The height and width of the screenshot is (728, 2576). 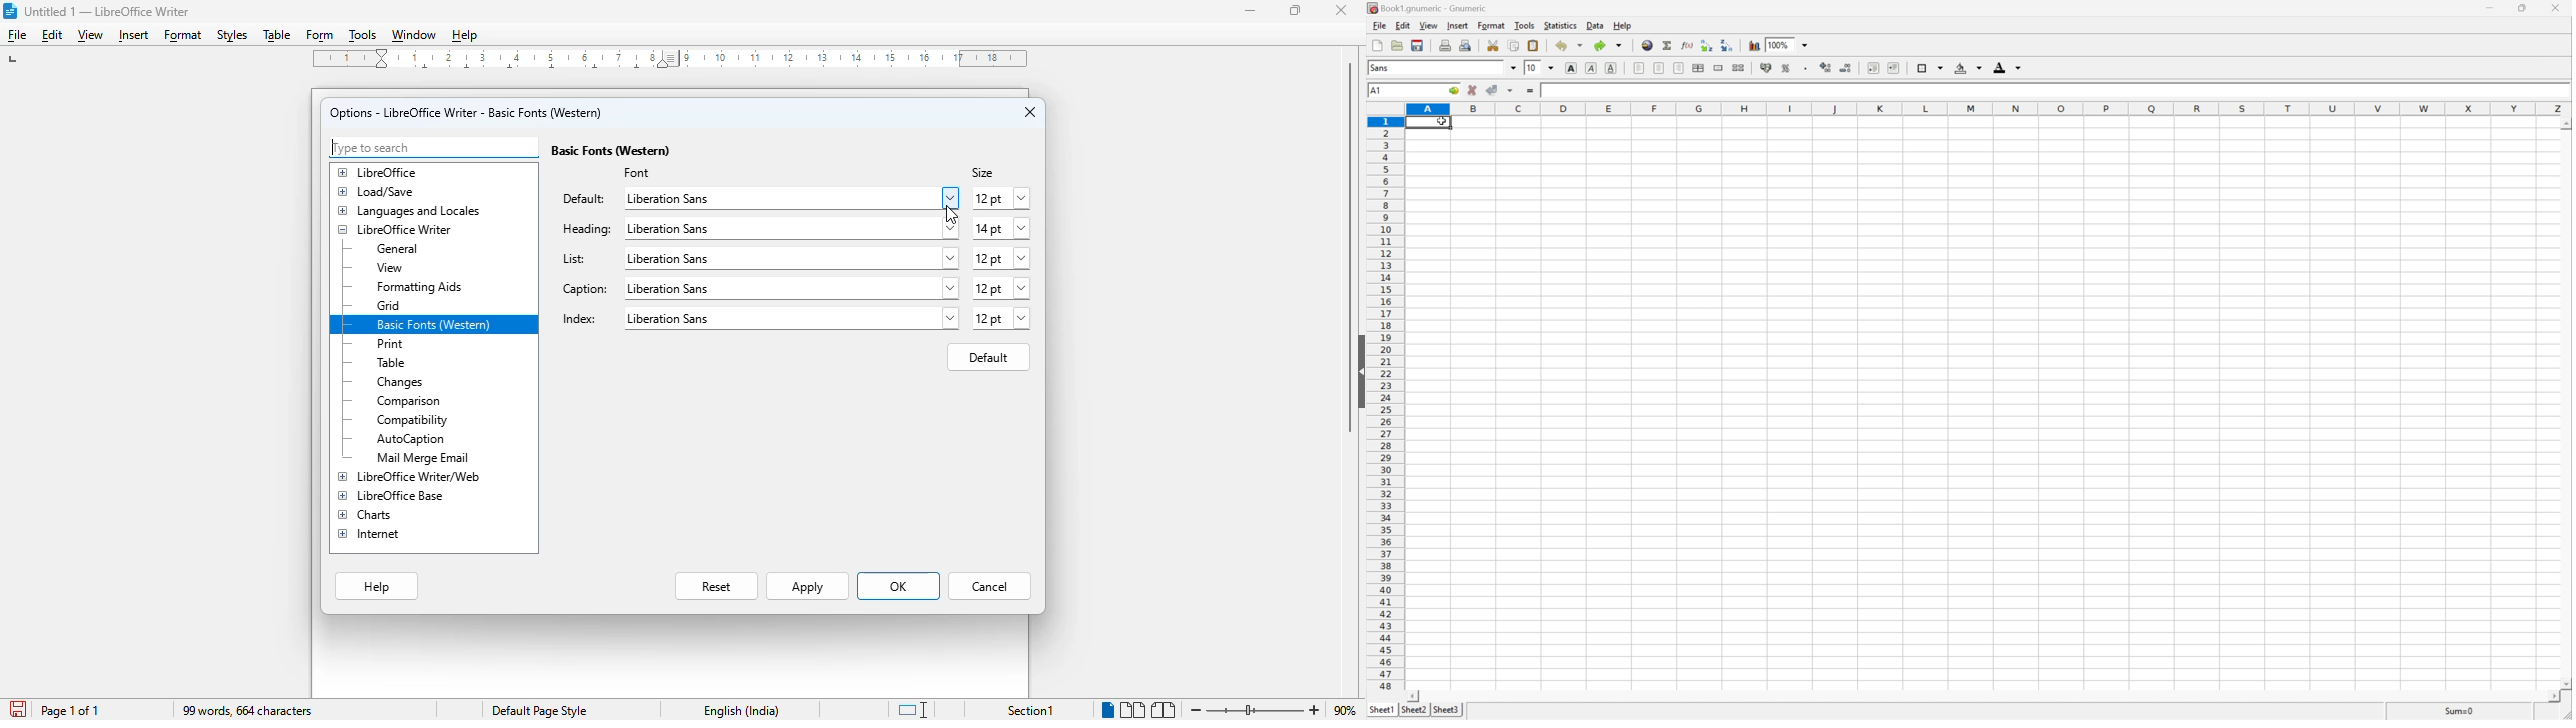 What do you see at coordinates (1442, 123) in the screenshot?
I see `cursor on cell A1` at bounding box center [1442, 123].